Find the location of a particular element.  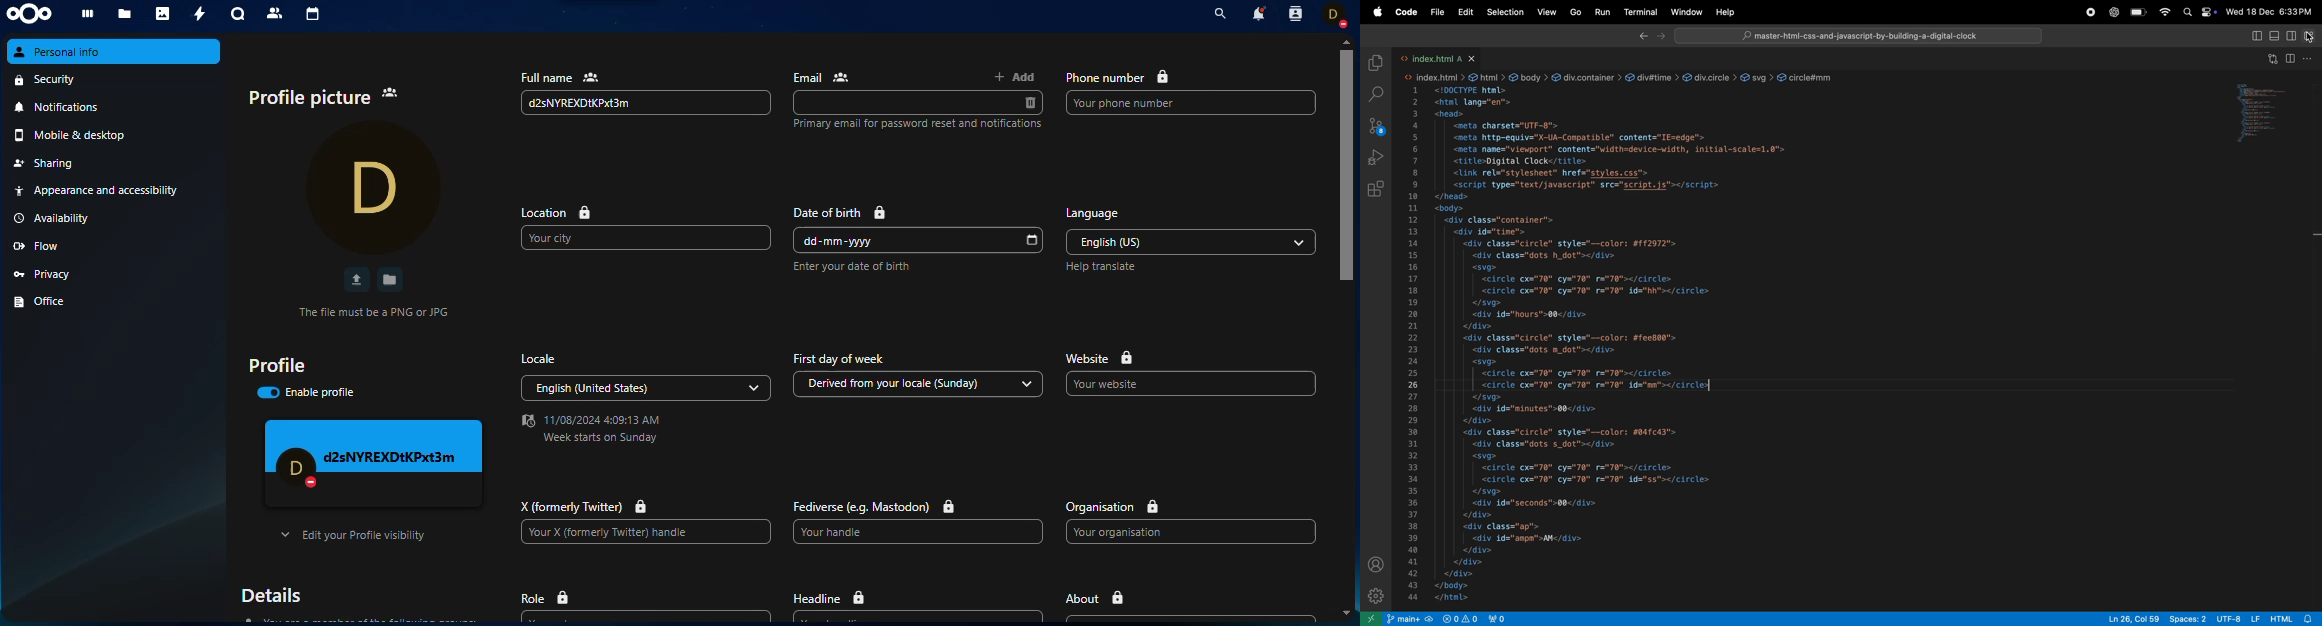

organisation is located at coordinates (1113, 506).